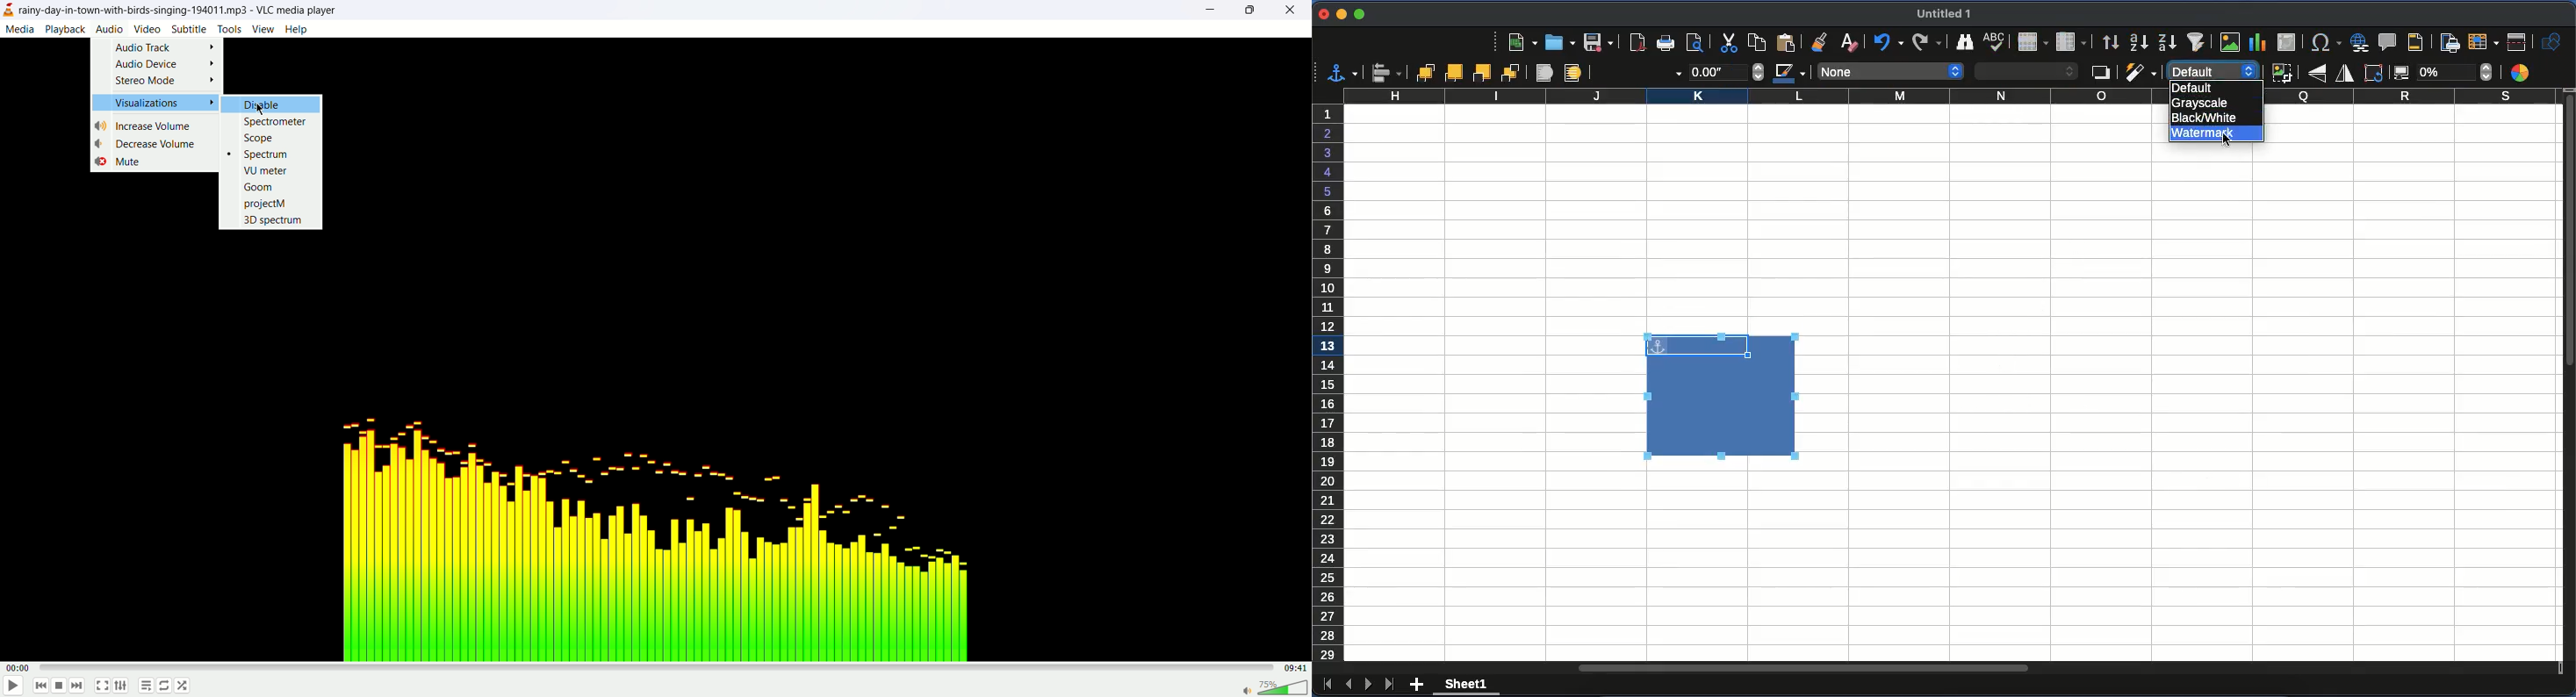  What do you see at coordinates (8, 11) in the screenshot?
I see `logo` at bounding box center [8, 11].